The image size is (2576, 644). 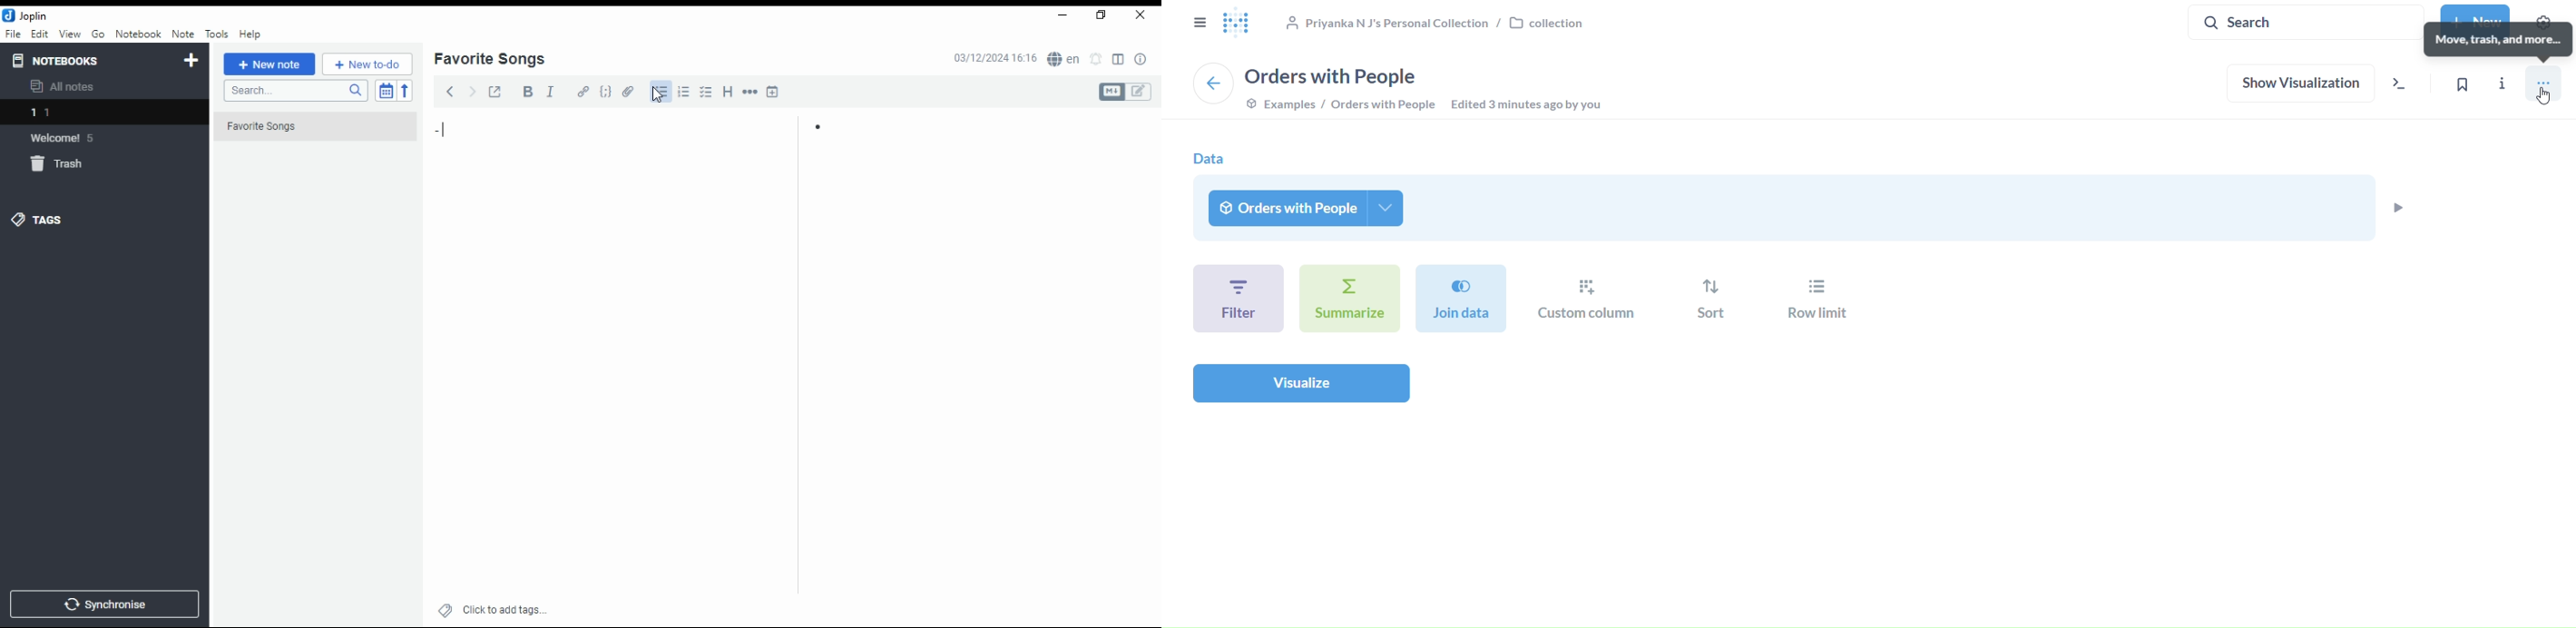 I want to click on mouse pointer, so click(x=658, y=94).